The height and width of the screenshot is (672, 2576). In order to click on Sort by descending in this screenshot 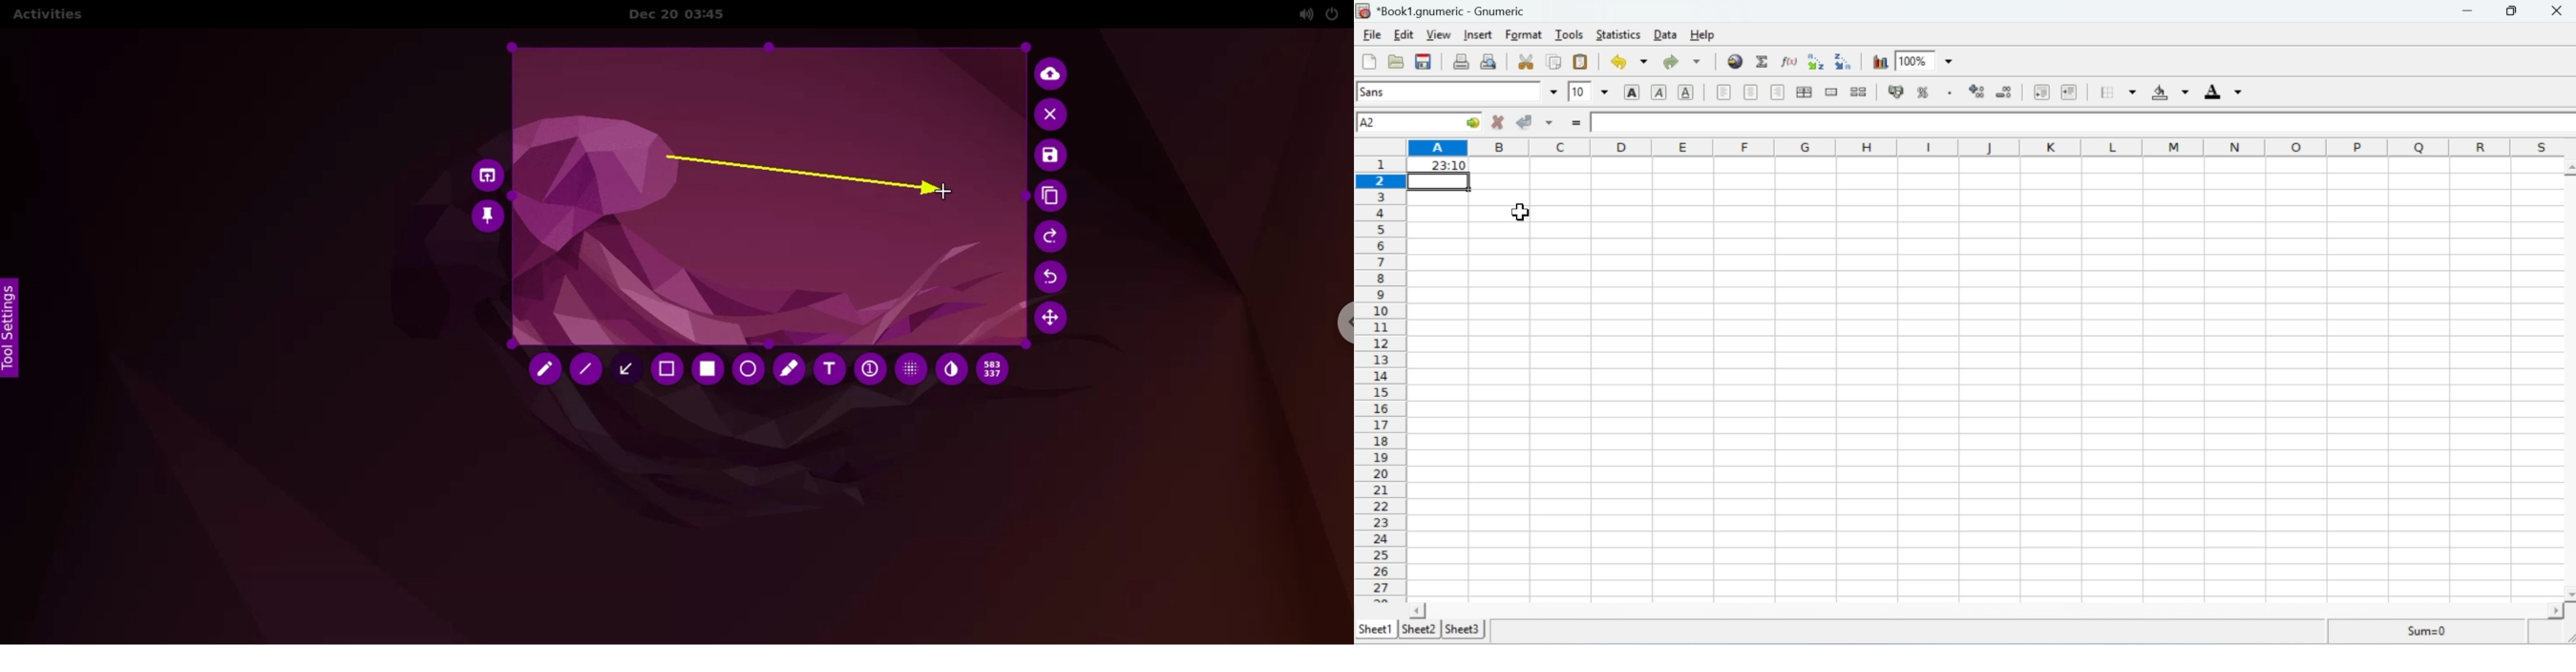, I will do `click(1846, 62)`.